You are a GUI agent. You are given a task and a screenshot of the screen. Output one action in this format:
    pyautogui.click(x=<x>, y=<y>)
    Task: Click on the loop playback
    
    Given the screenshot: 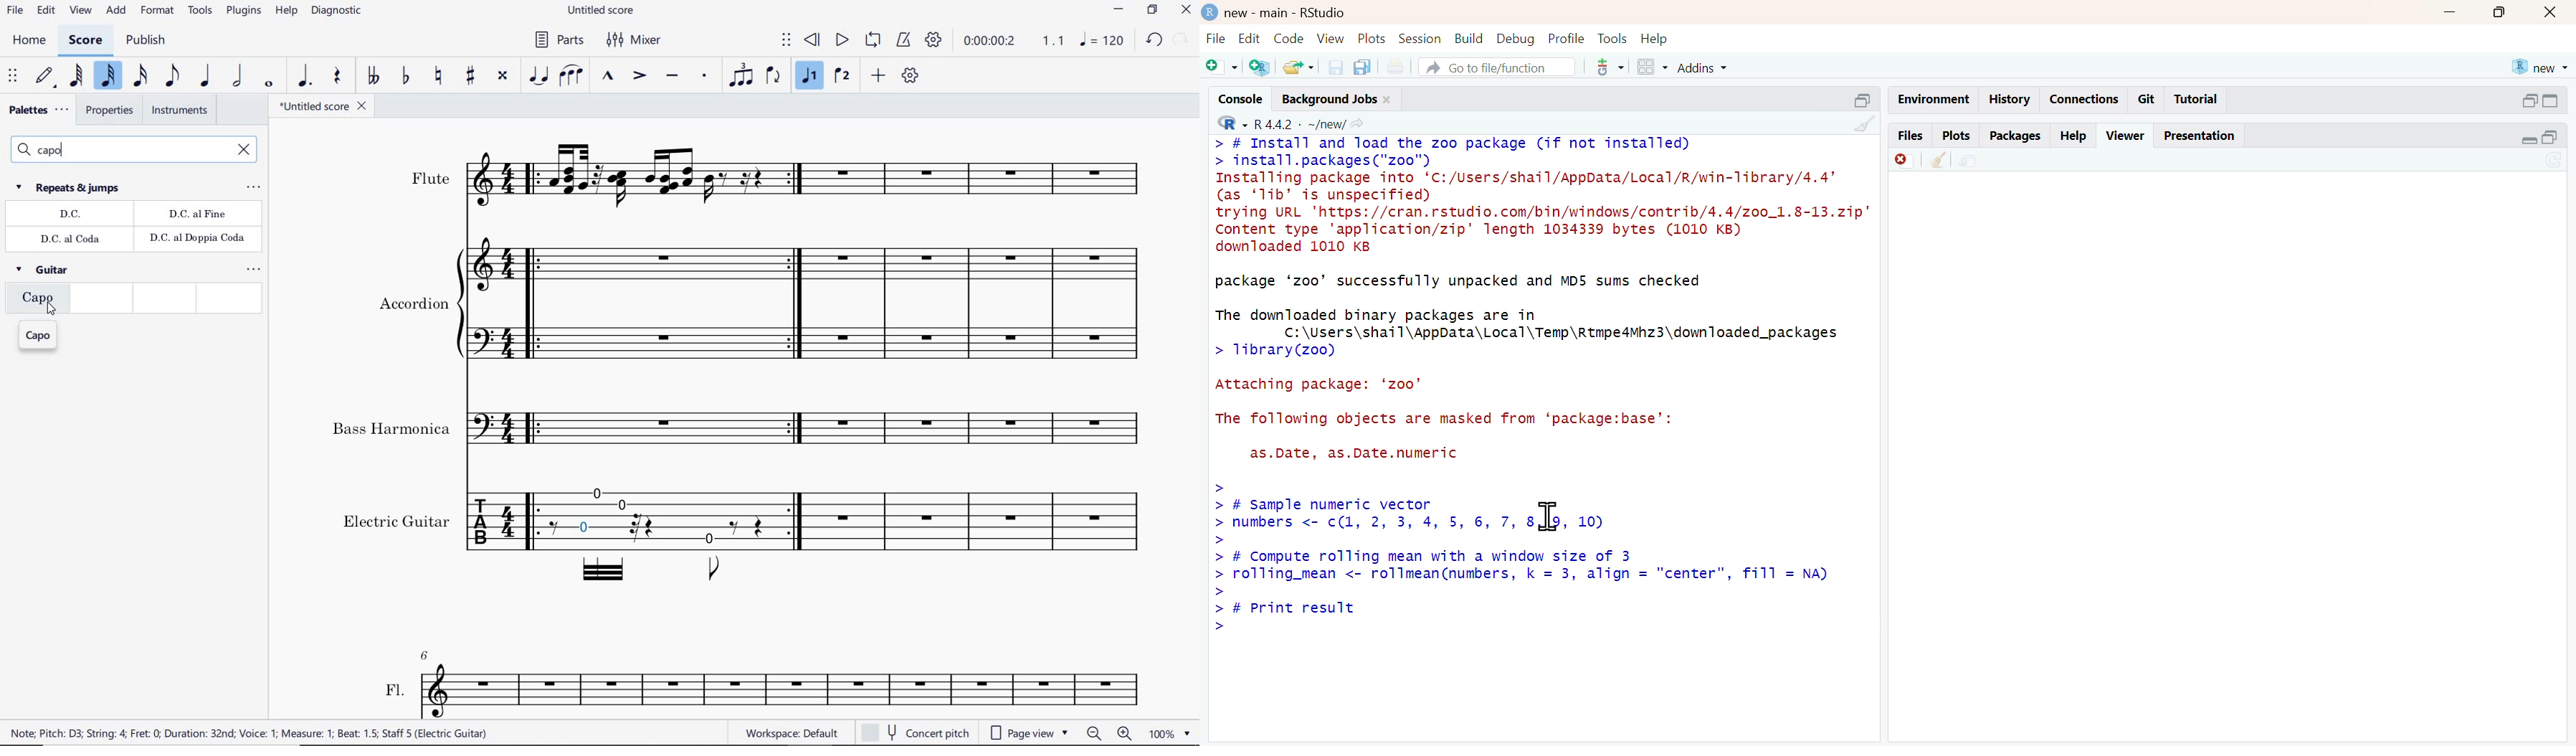 What is the action you would take?
    pyautogui.click(x=873, y=40)
    